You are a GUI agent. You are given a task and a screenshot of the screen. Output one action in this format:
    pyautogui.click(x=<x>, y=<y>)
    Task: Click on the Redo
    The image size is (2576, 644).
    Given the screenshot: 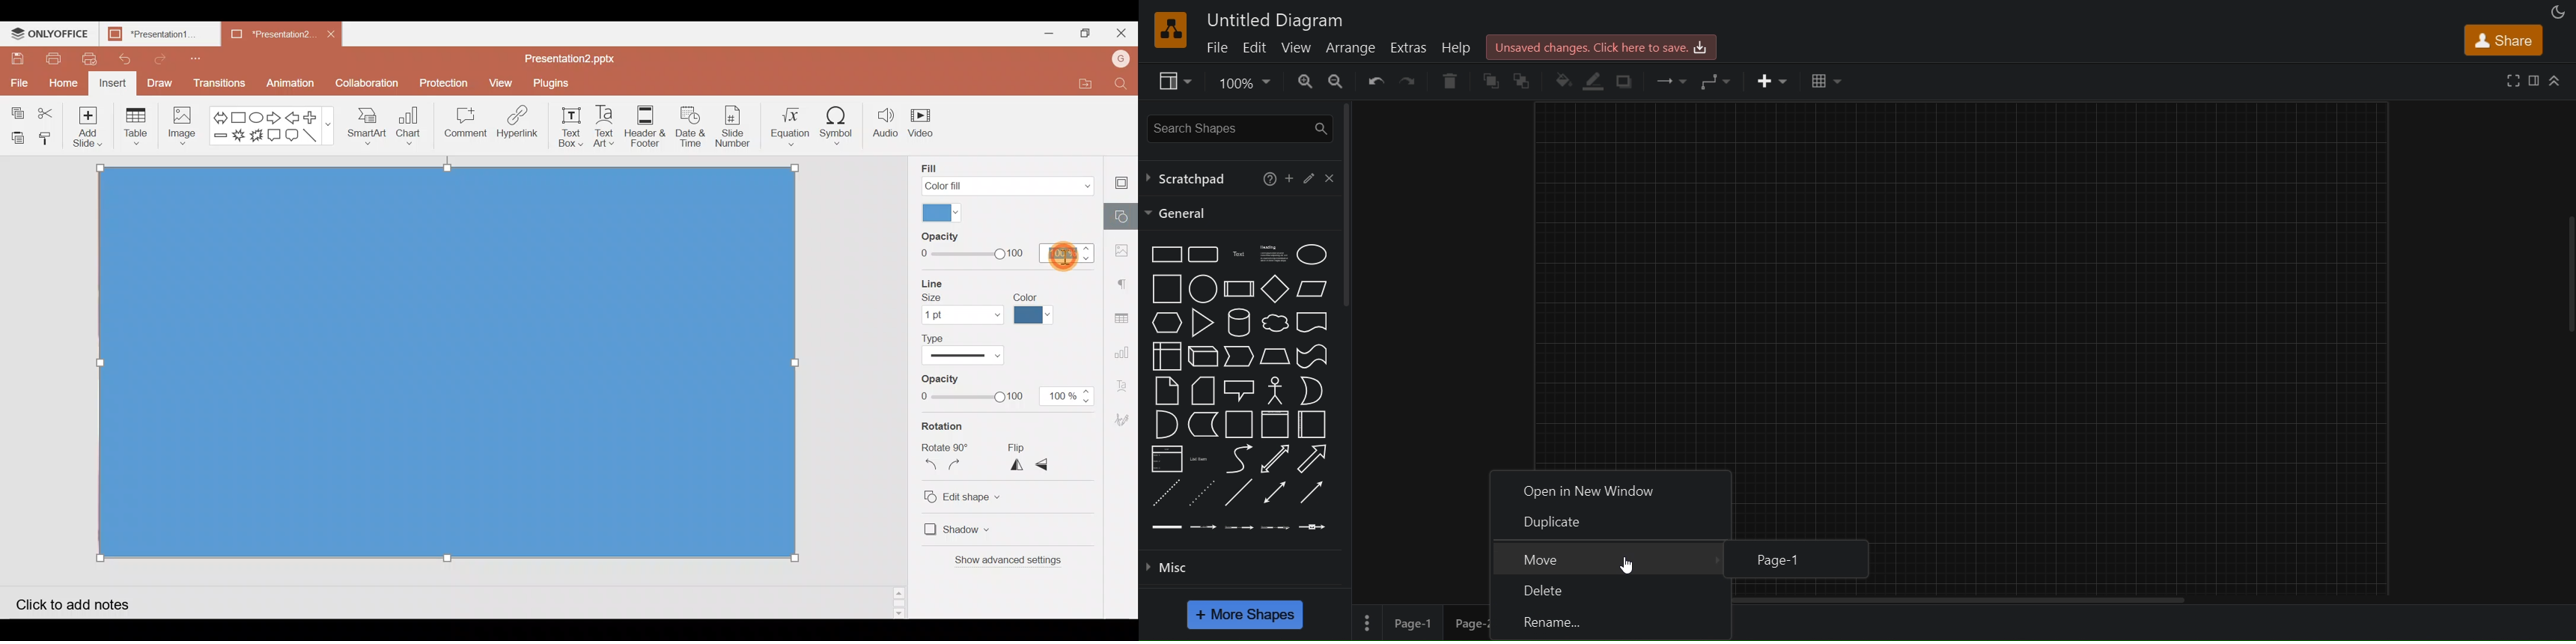 What is the action you would take?
    pyautogui.click(x=163, y=59)
    